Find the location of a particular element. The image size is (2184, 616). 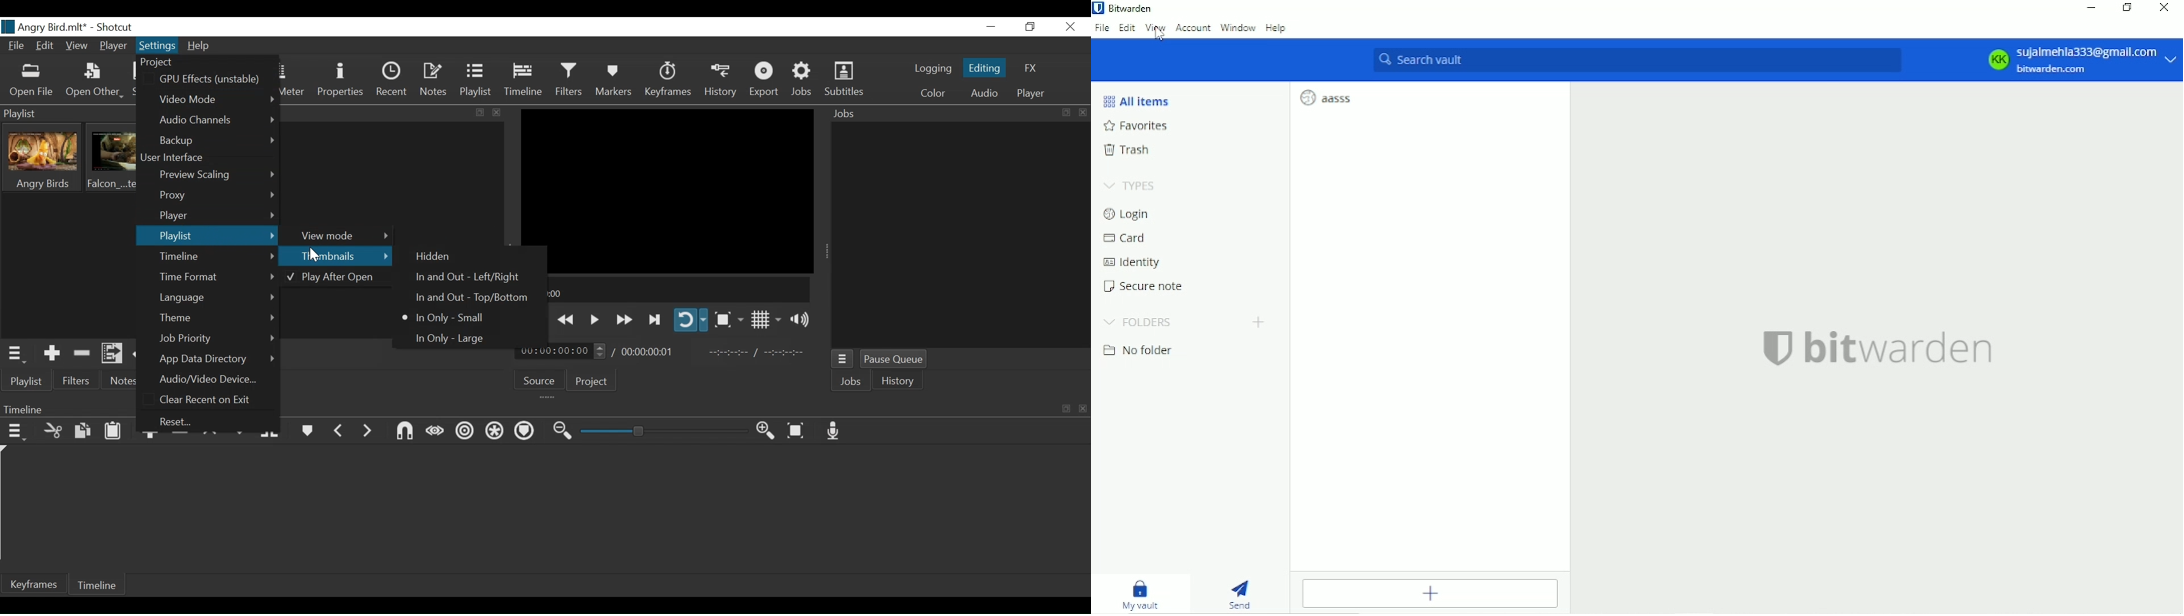

close is located at coordinates (1085, 406).